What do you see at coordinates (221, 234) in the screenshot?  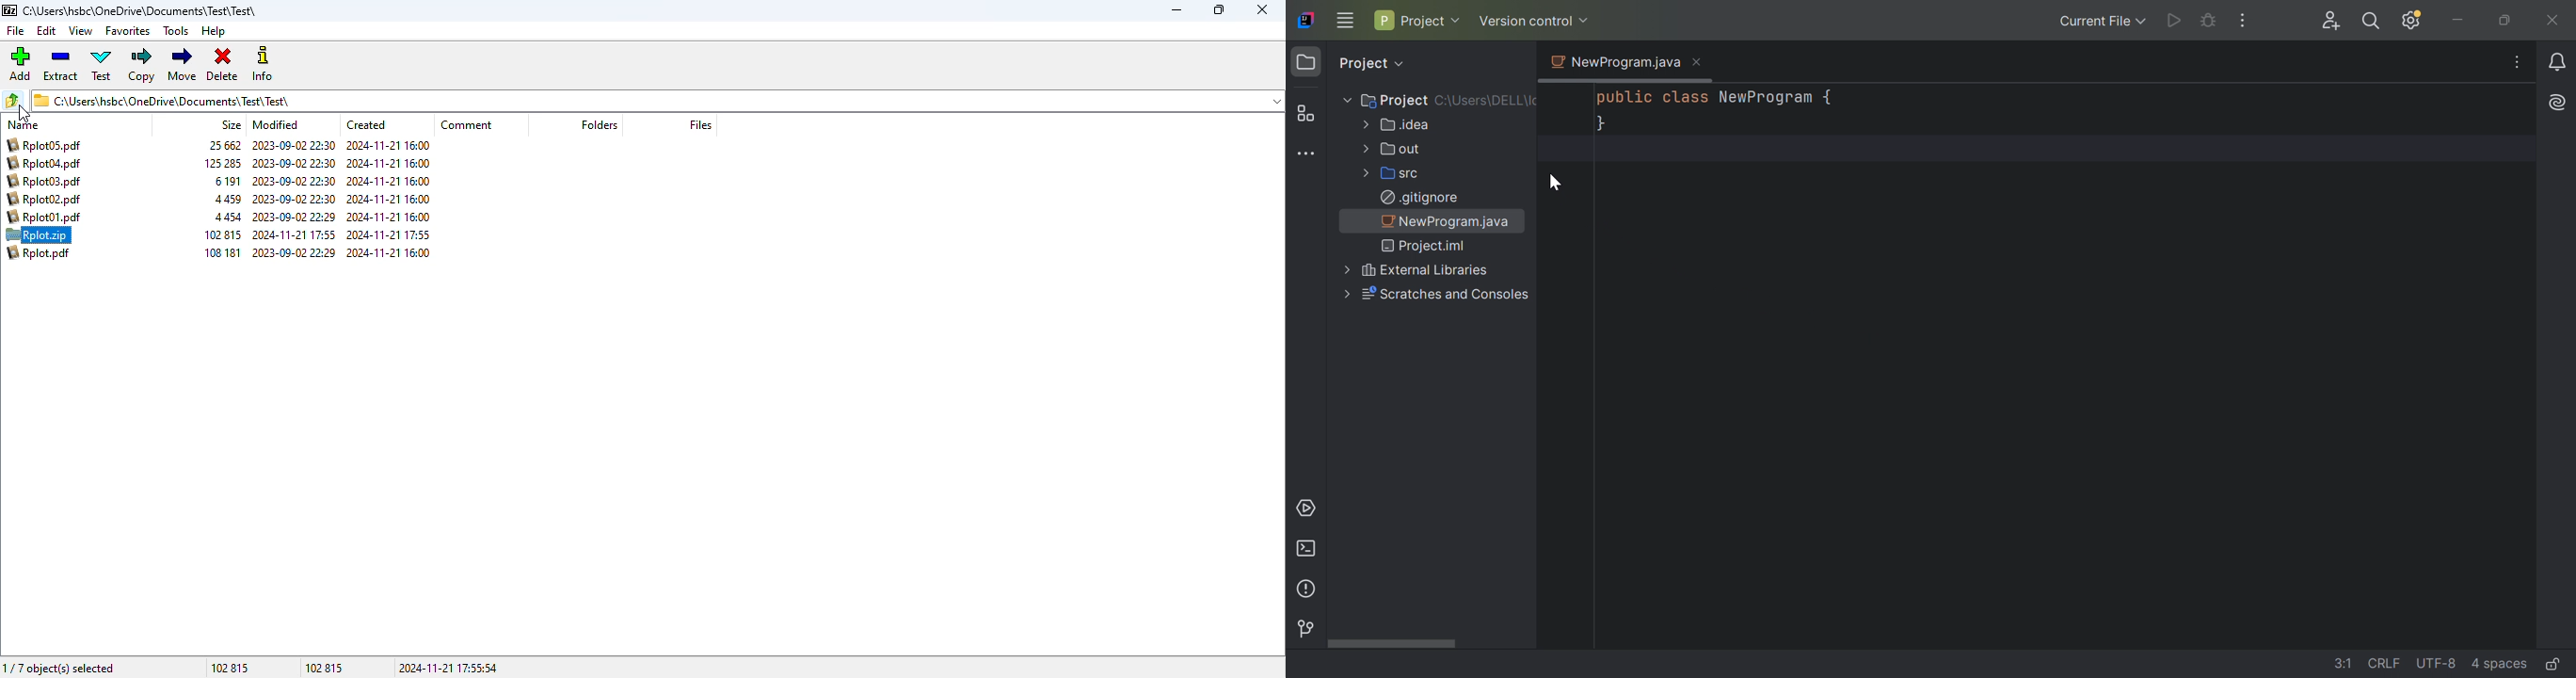 I see `102 815` at bounding box center [221, 234].